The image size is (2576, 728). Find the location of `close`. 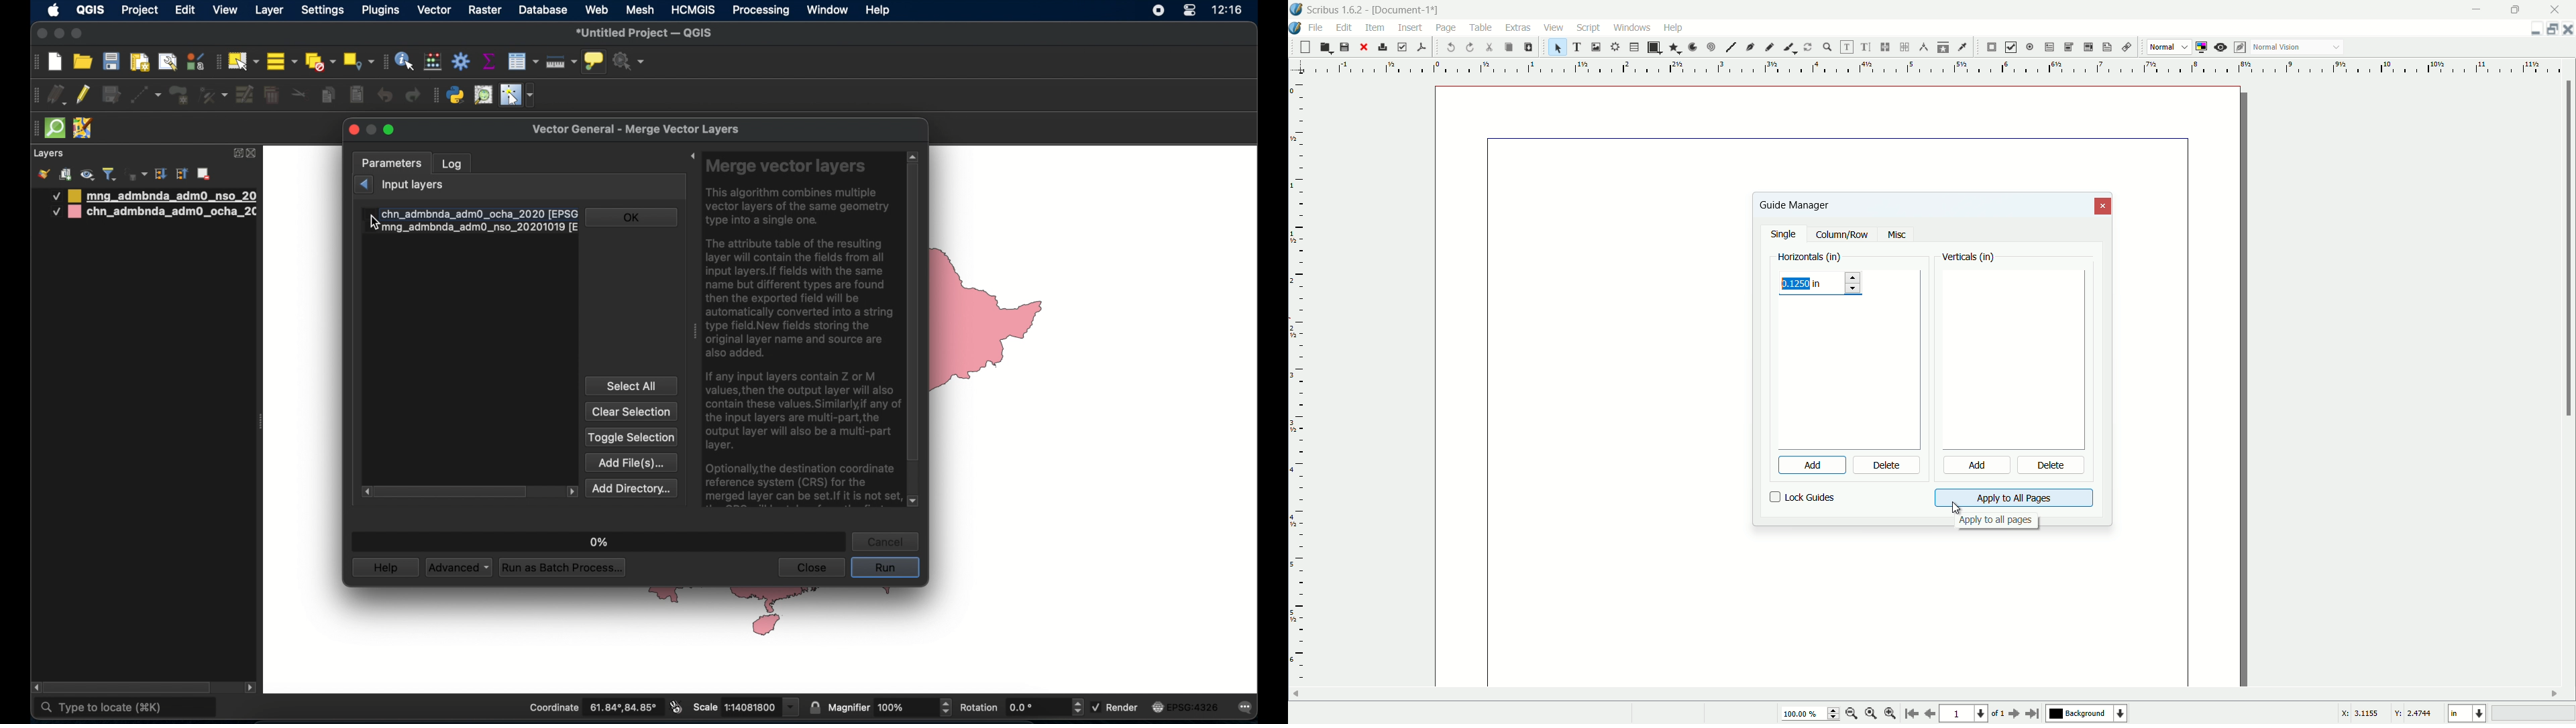

close is located at coordinates (253, 154).